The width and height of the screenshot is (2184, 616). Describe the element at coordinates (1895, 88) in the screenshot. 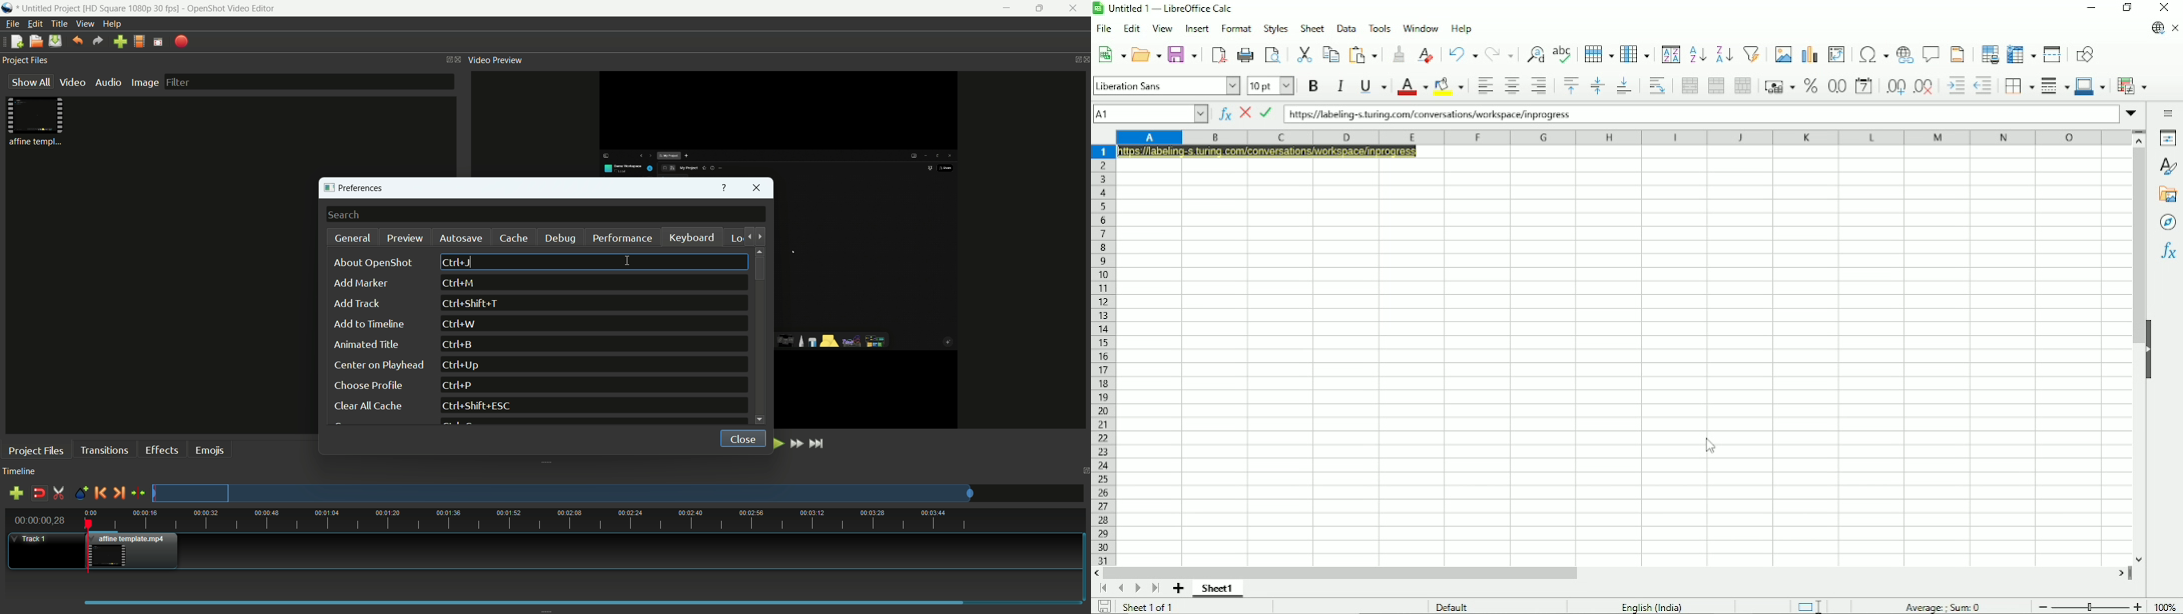

I see `Add decimal place` at that location.